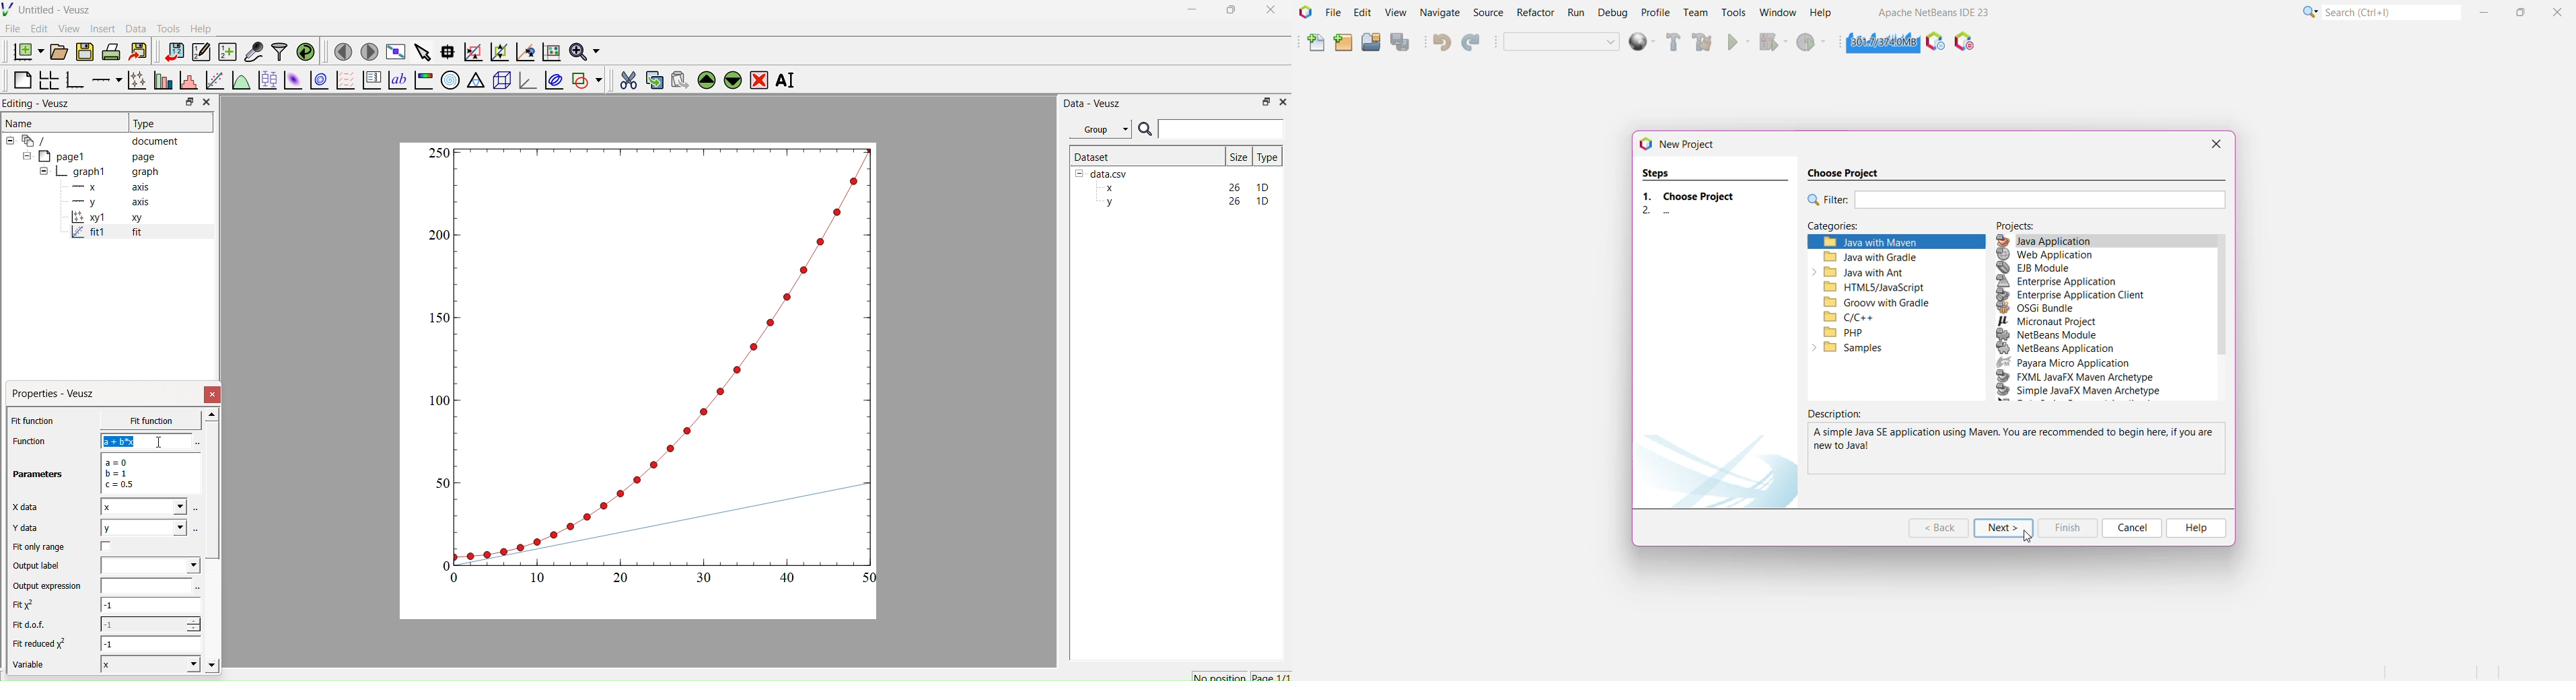  What do you see at coordinates (655, 365) in the screenshot?
I see `Graph` at bounding box center [655, 365].